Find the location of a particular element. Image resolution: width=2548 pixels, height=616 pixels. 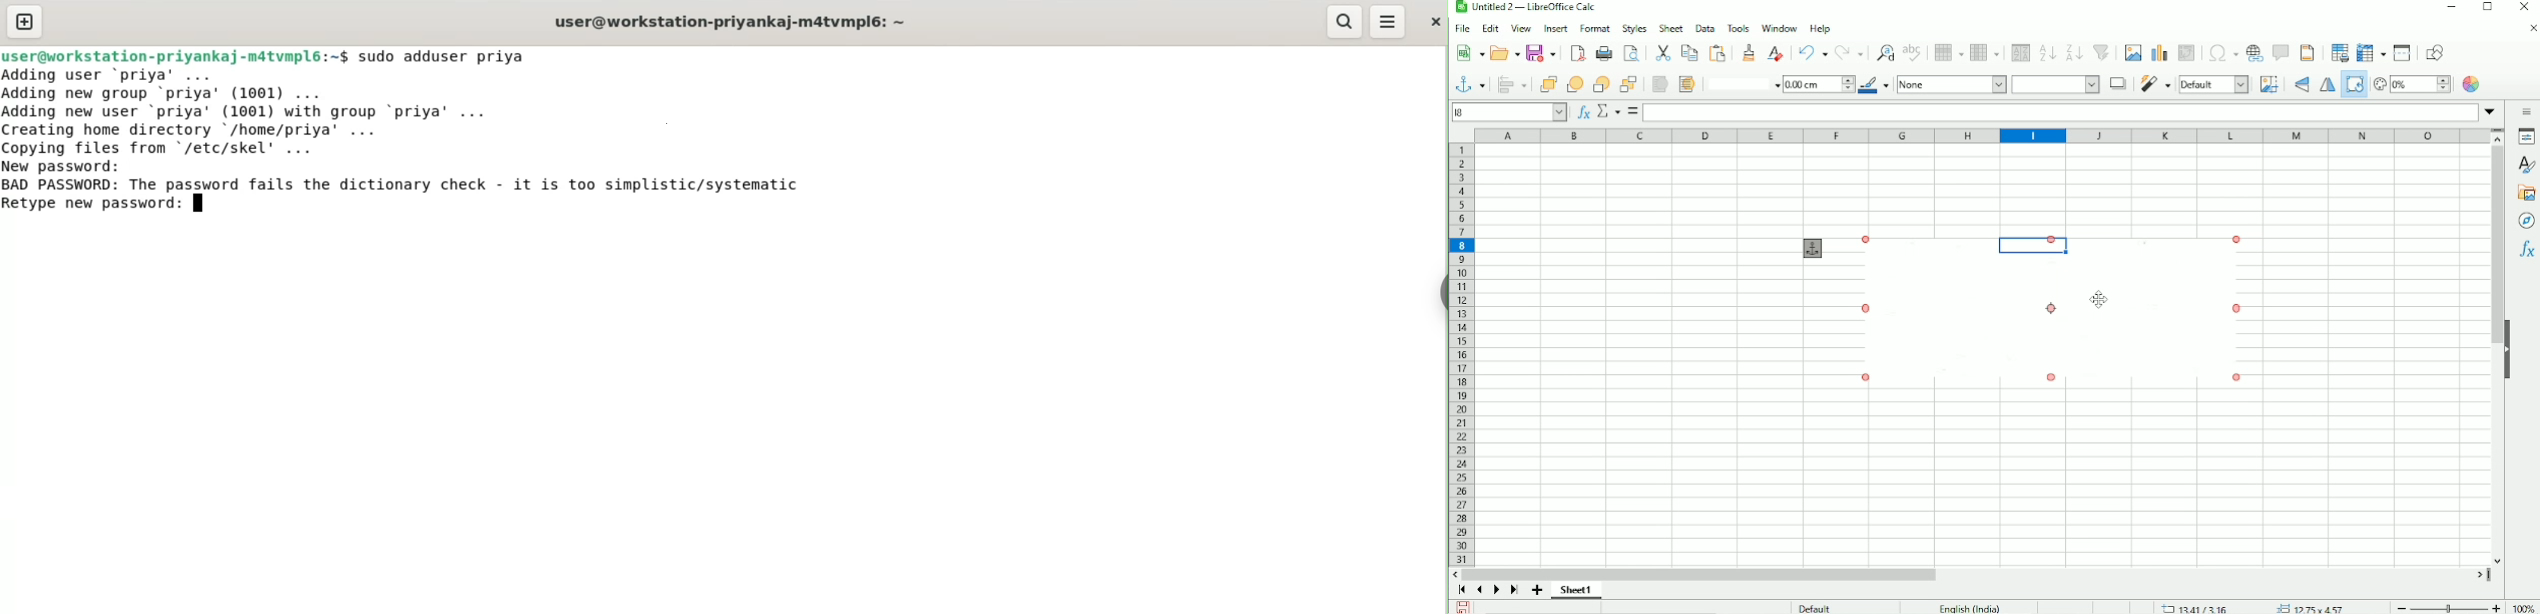

Scroll to next sheet is located at coordinates (1495, 591).